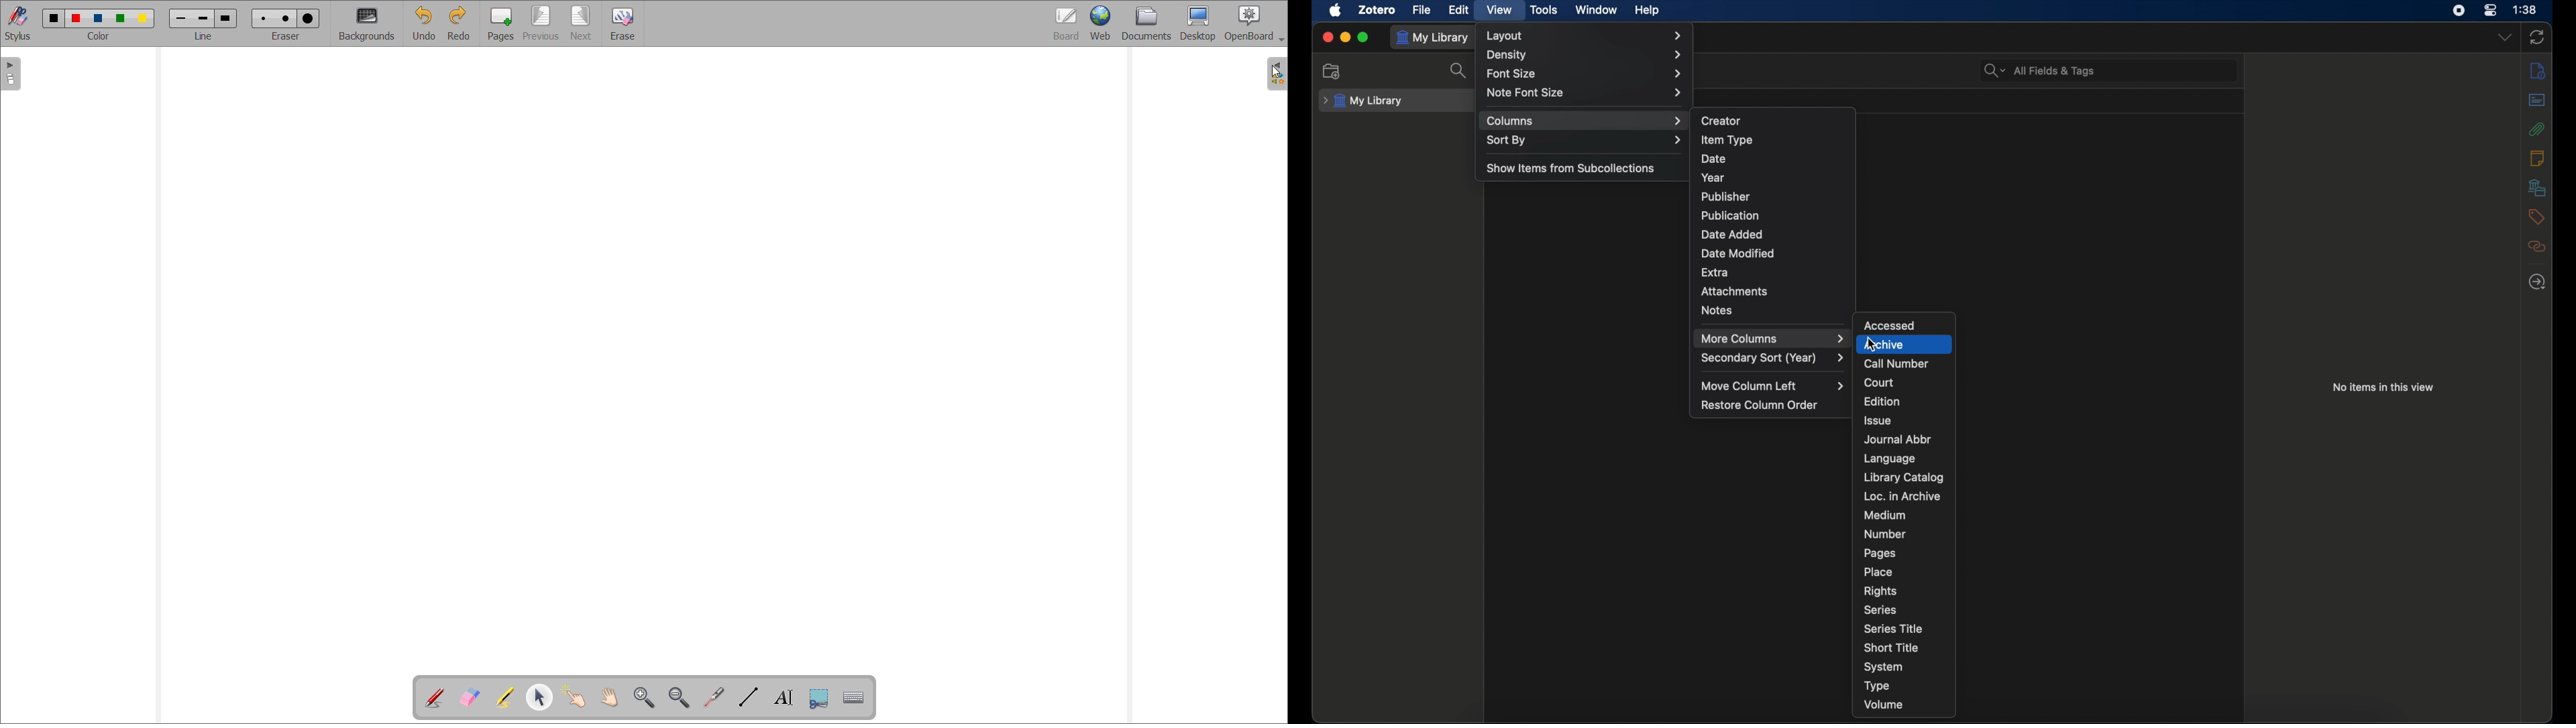 The height and width of the screenshot is (728, 2576). I want to click on tools, so click(1543, 10).